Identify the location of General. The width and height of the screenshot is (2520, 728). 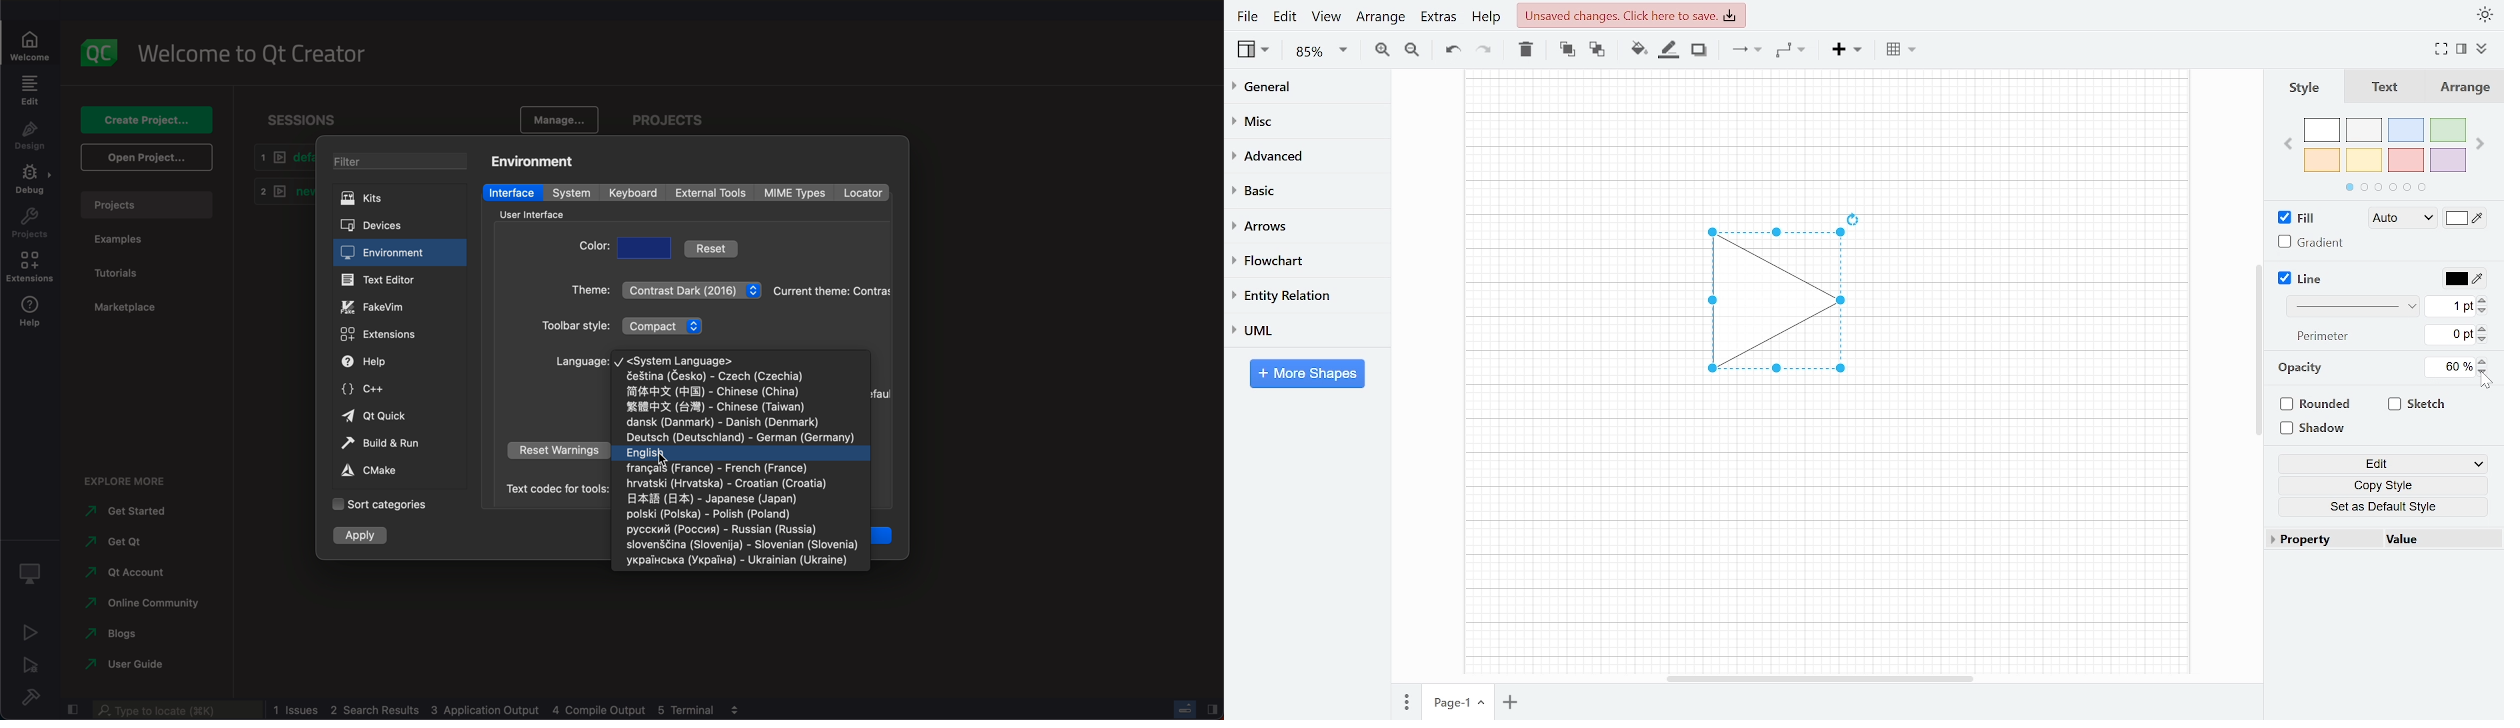
(1300, 89).